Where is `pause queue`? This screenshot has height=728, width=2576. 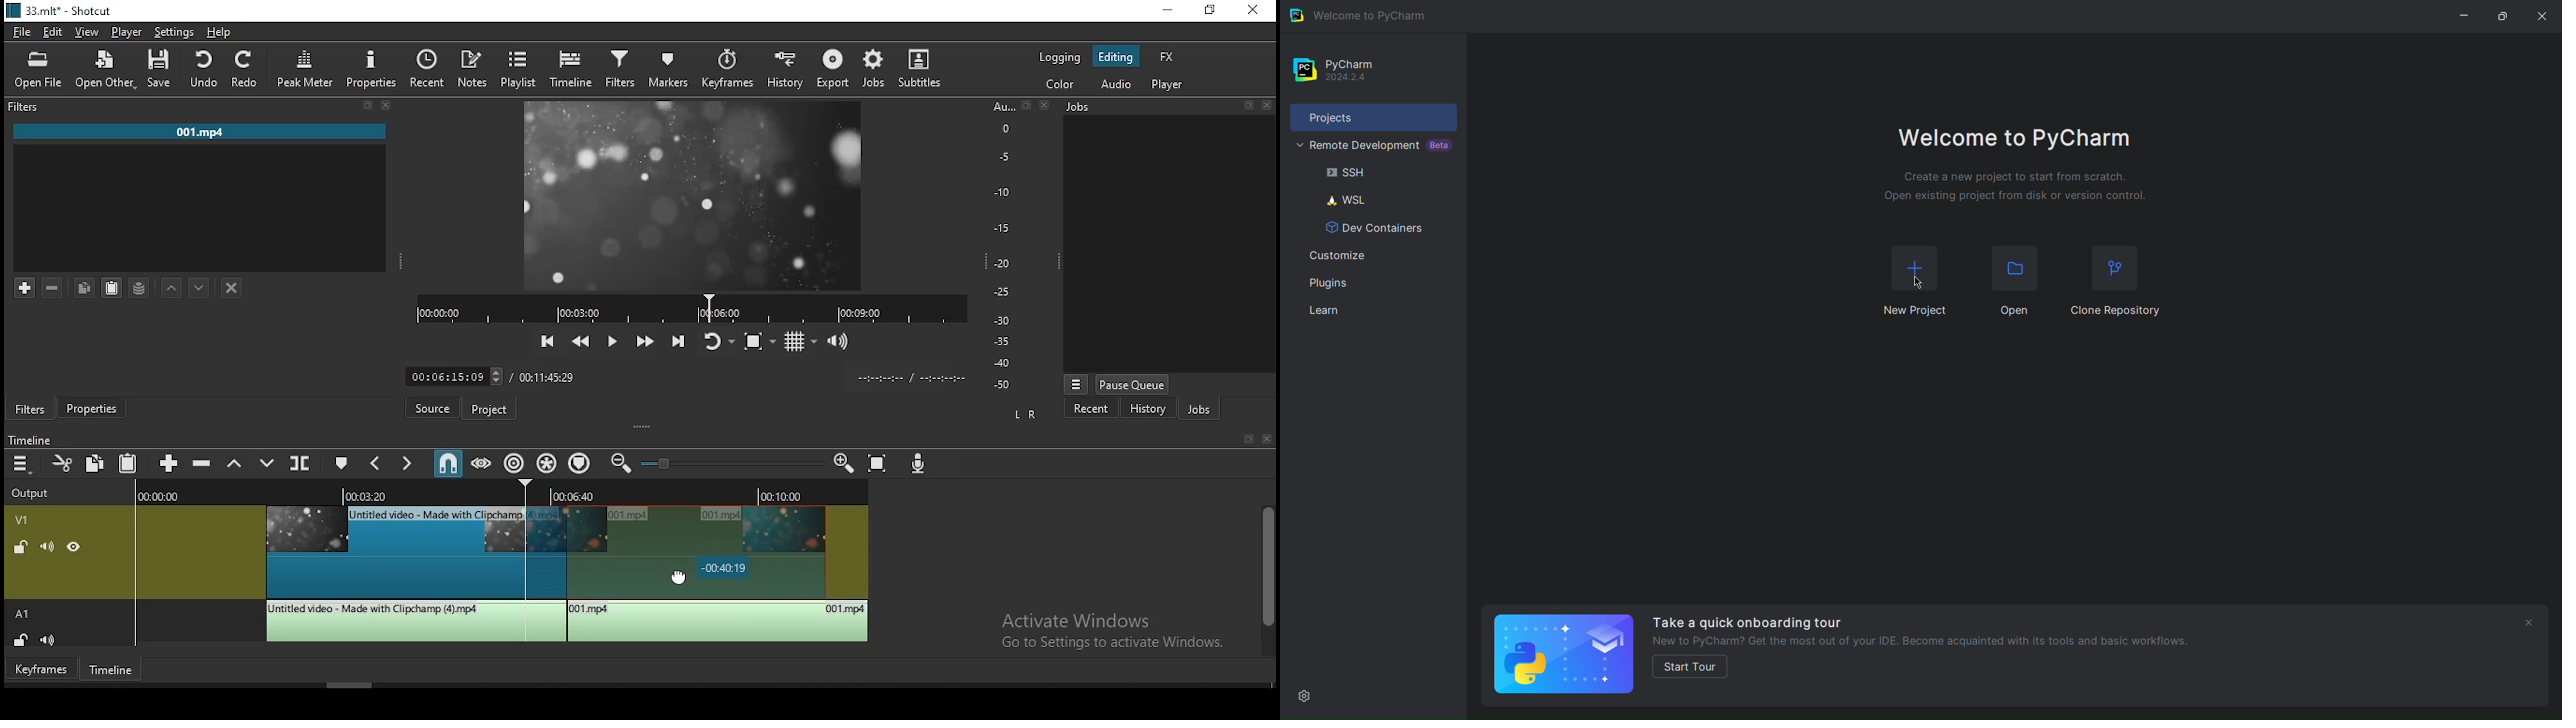 pause queue is located at coordinates (1133, 385).